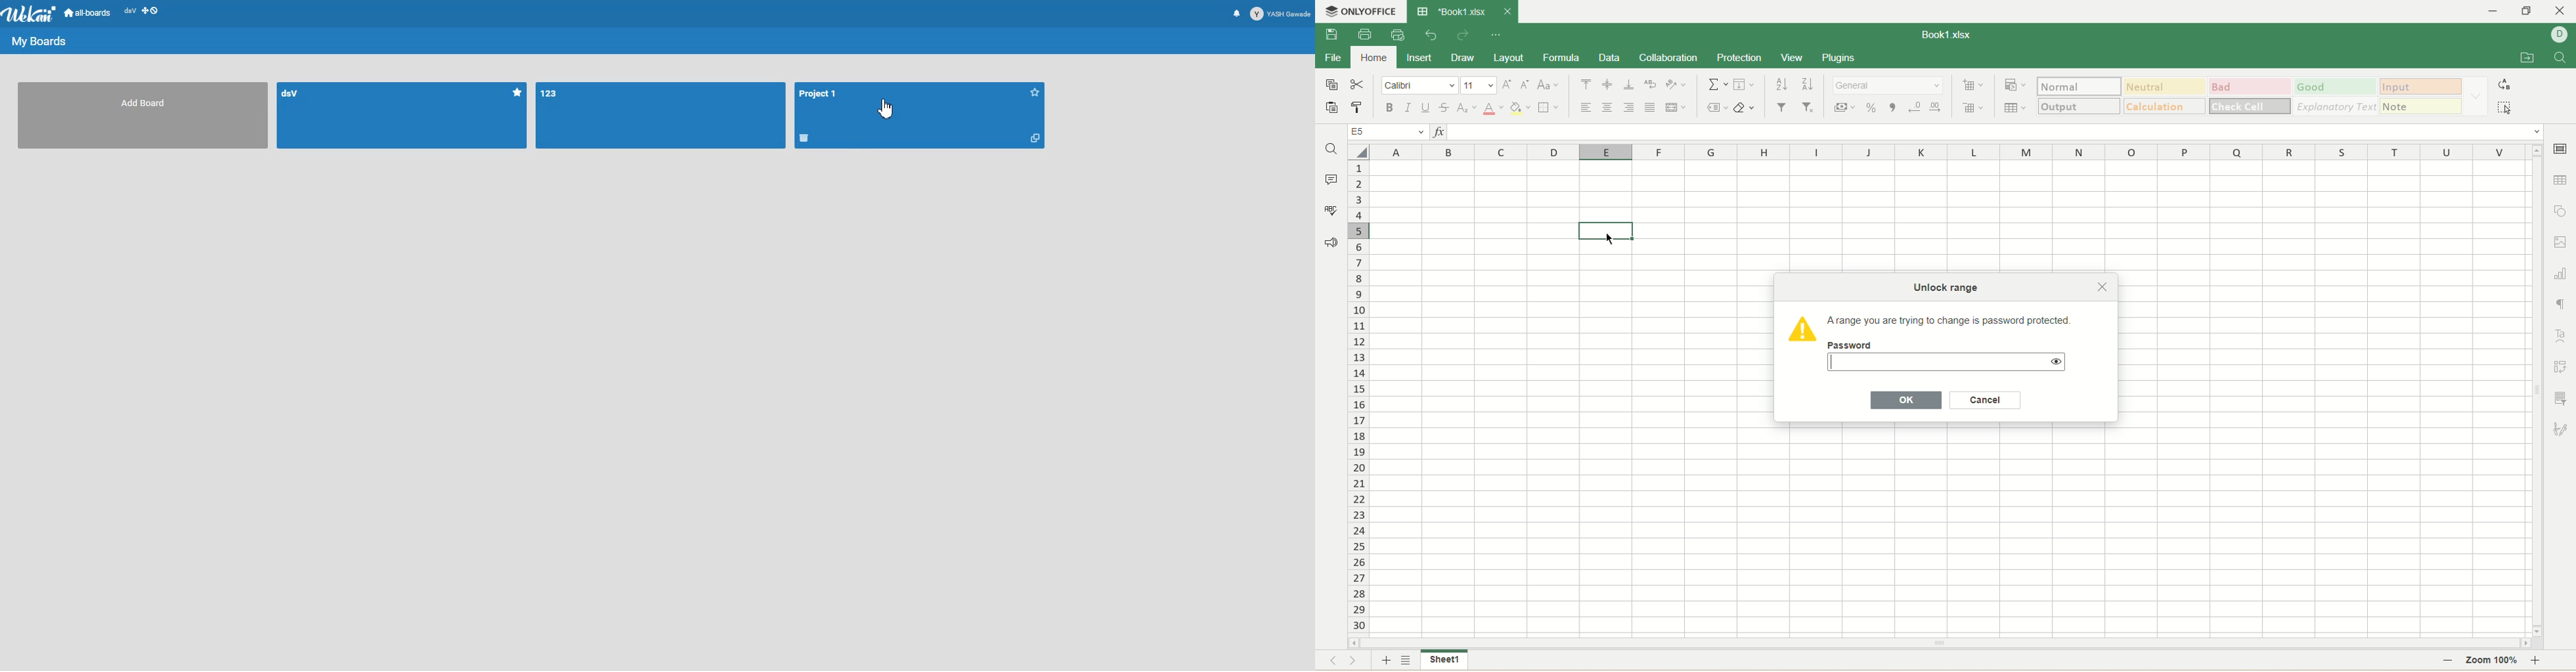  Describe the element at coordinates (2493, 11) in the screenshot. I see `minmize` at that location.